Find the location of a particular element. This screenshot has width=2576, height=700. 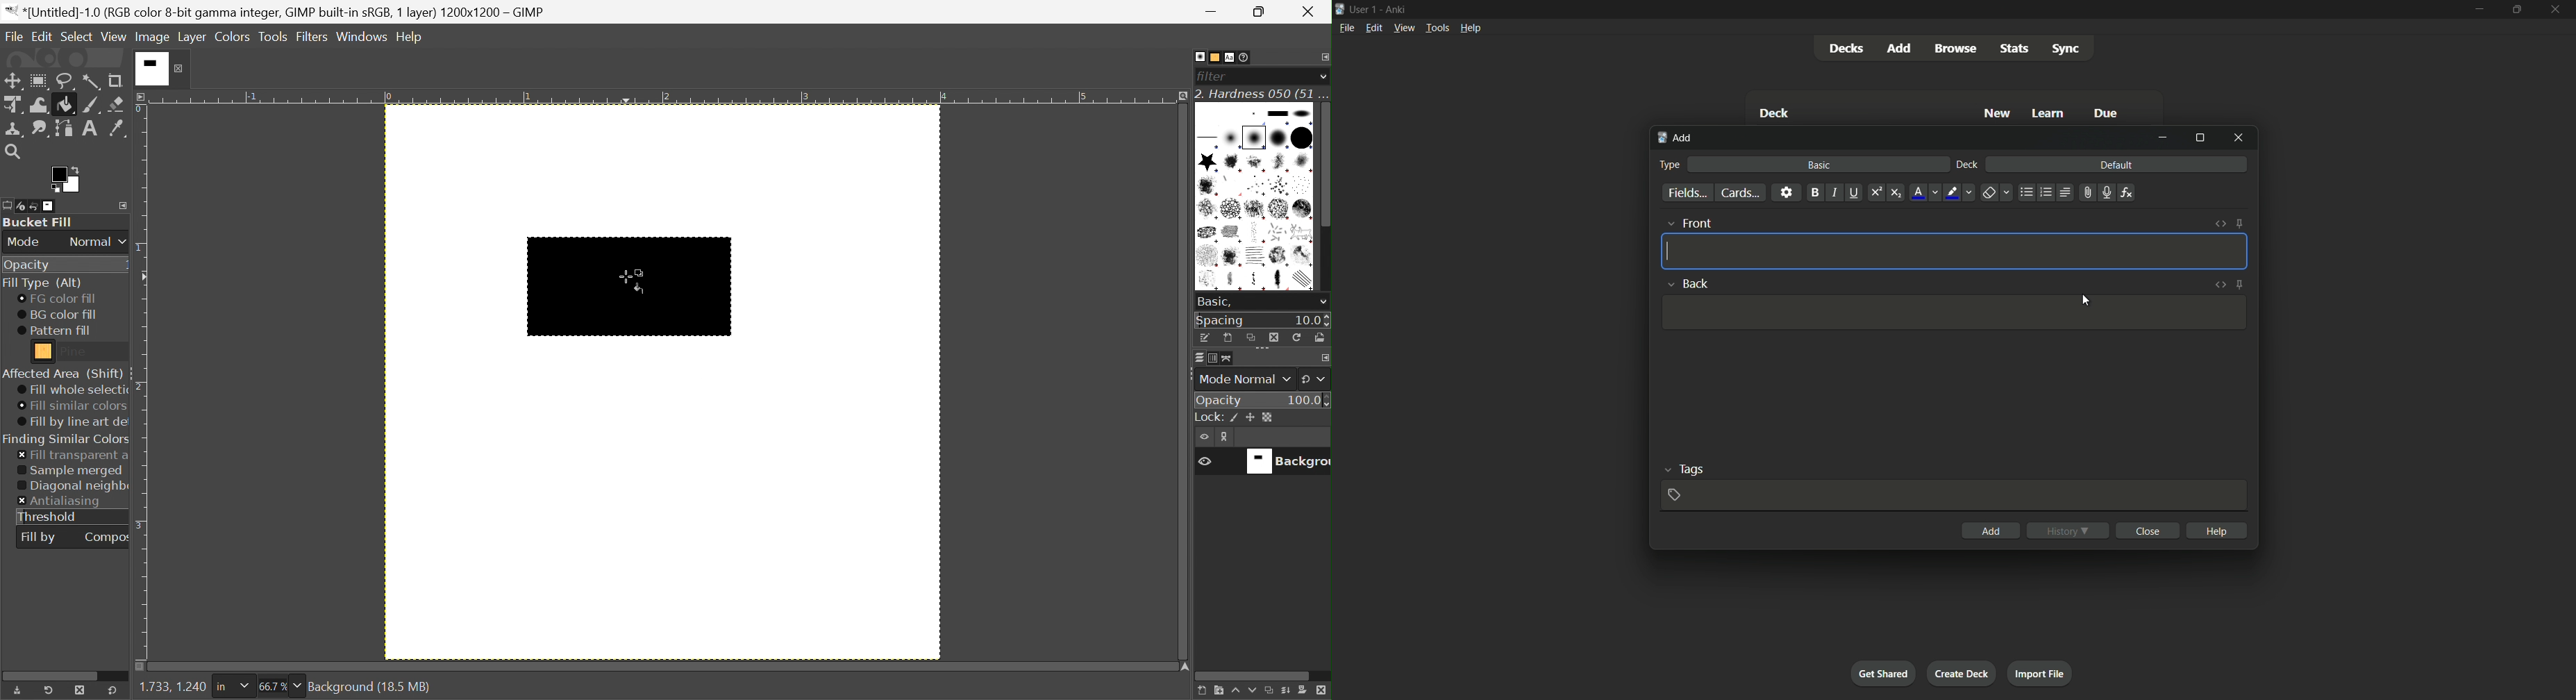

subscript is located at coordinates (1896, 192).